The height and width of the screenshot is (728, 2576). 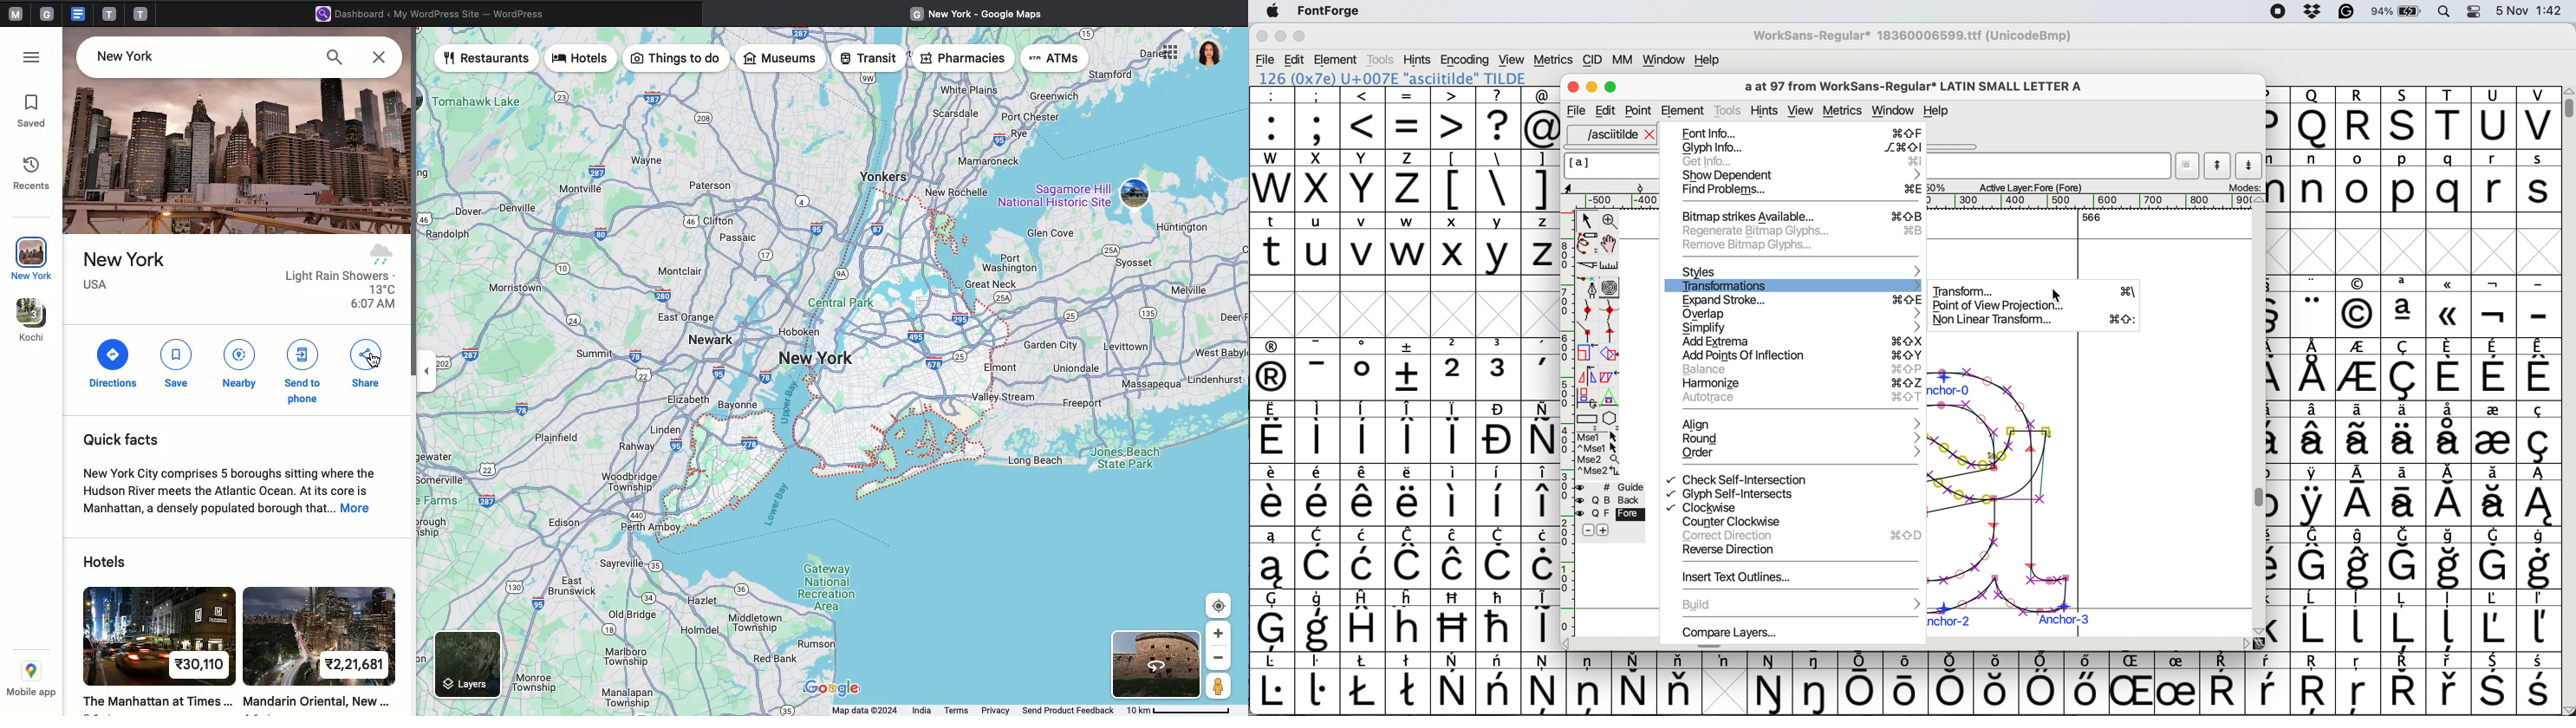 I want to click on scale selection, so click(x=1588, y=352).